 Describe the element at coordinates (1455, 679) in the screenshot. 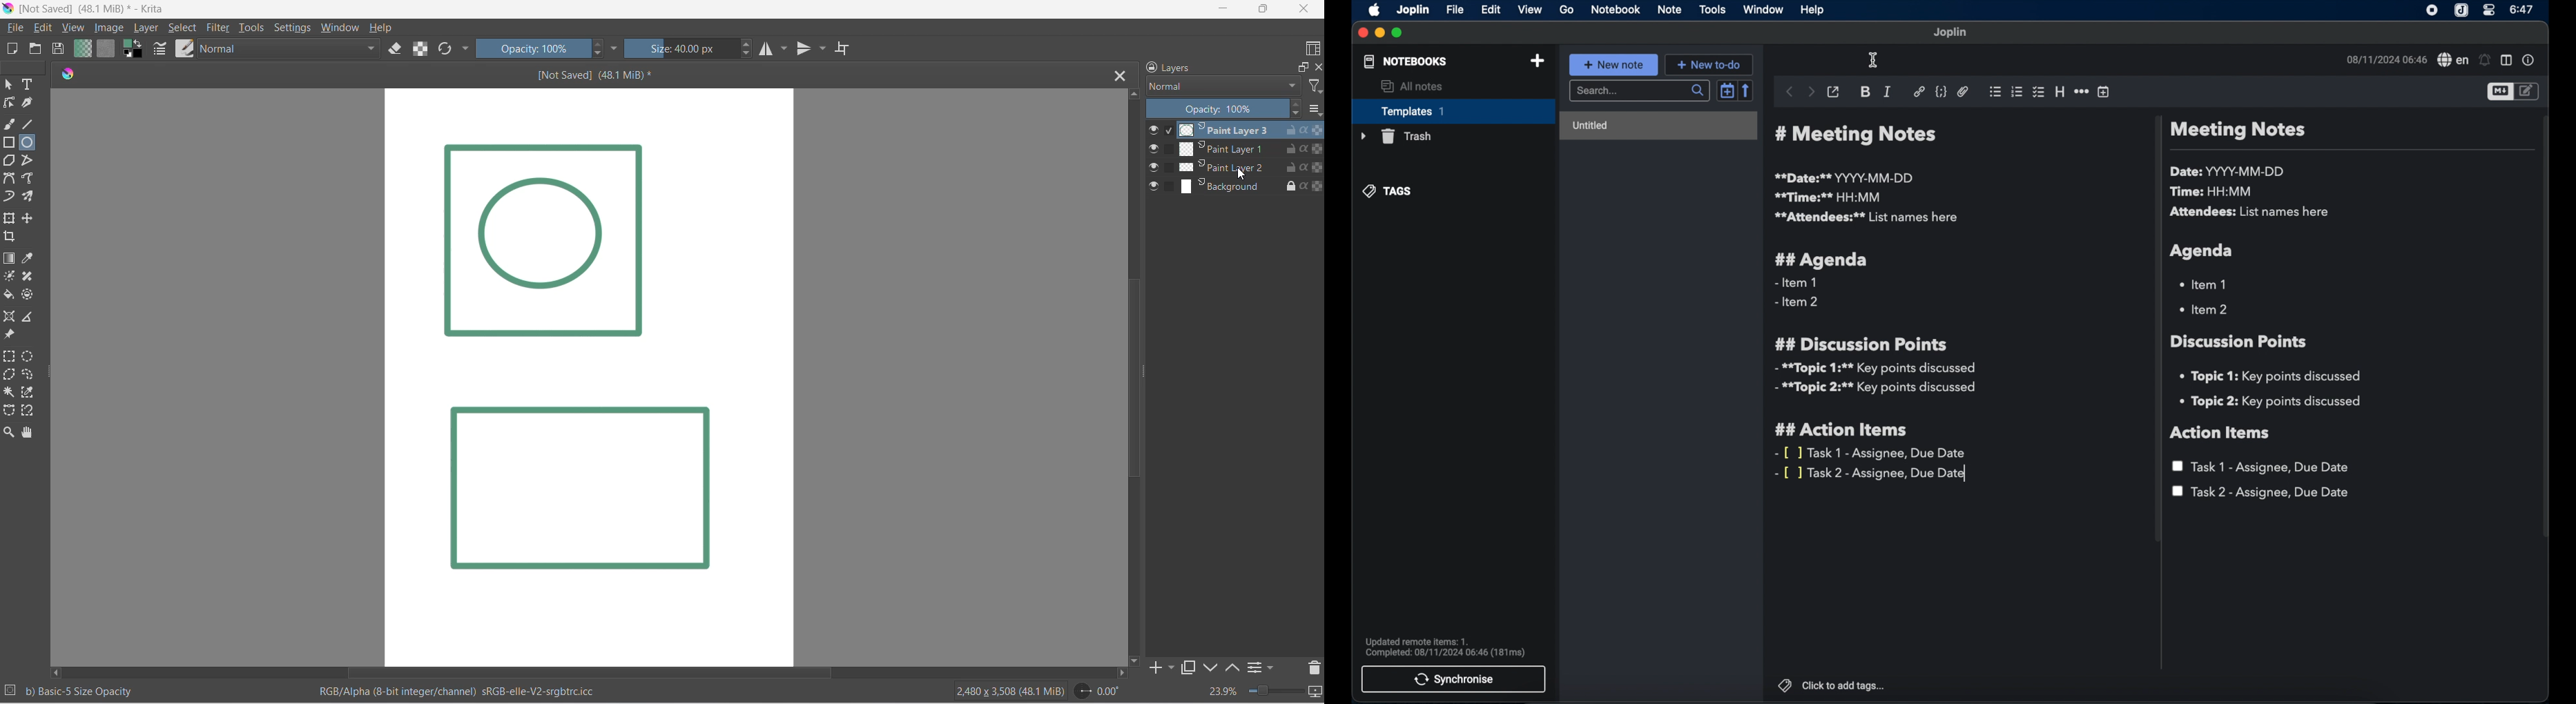

I see `synchronise` at that location.